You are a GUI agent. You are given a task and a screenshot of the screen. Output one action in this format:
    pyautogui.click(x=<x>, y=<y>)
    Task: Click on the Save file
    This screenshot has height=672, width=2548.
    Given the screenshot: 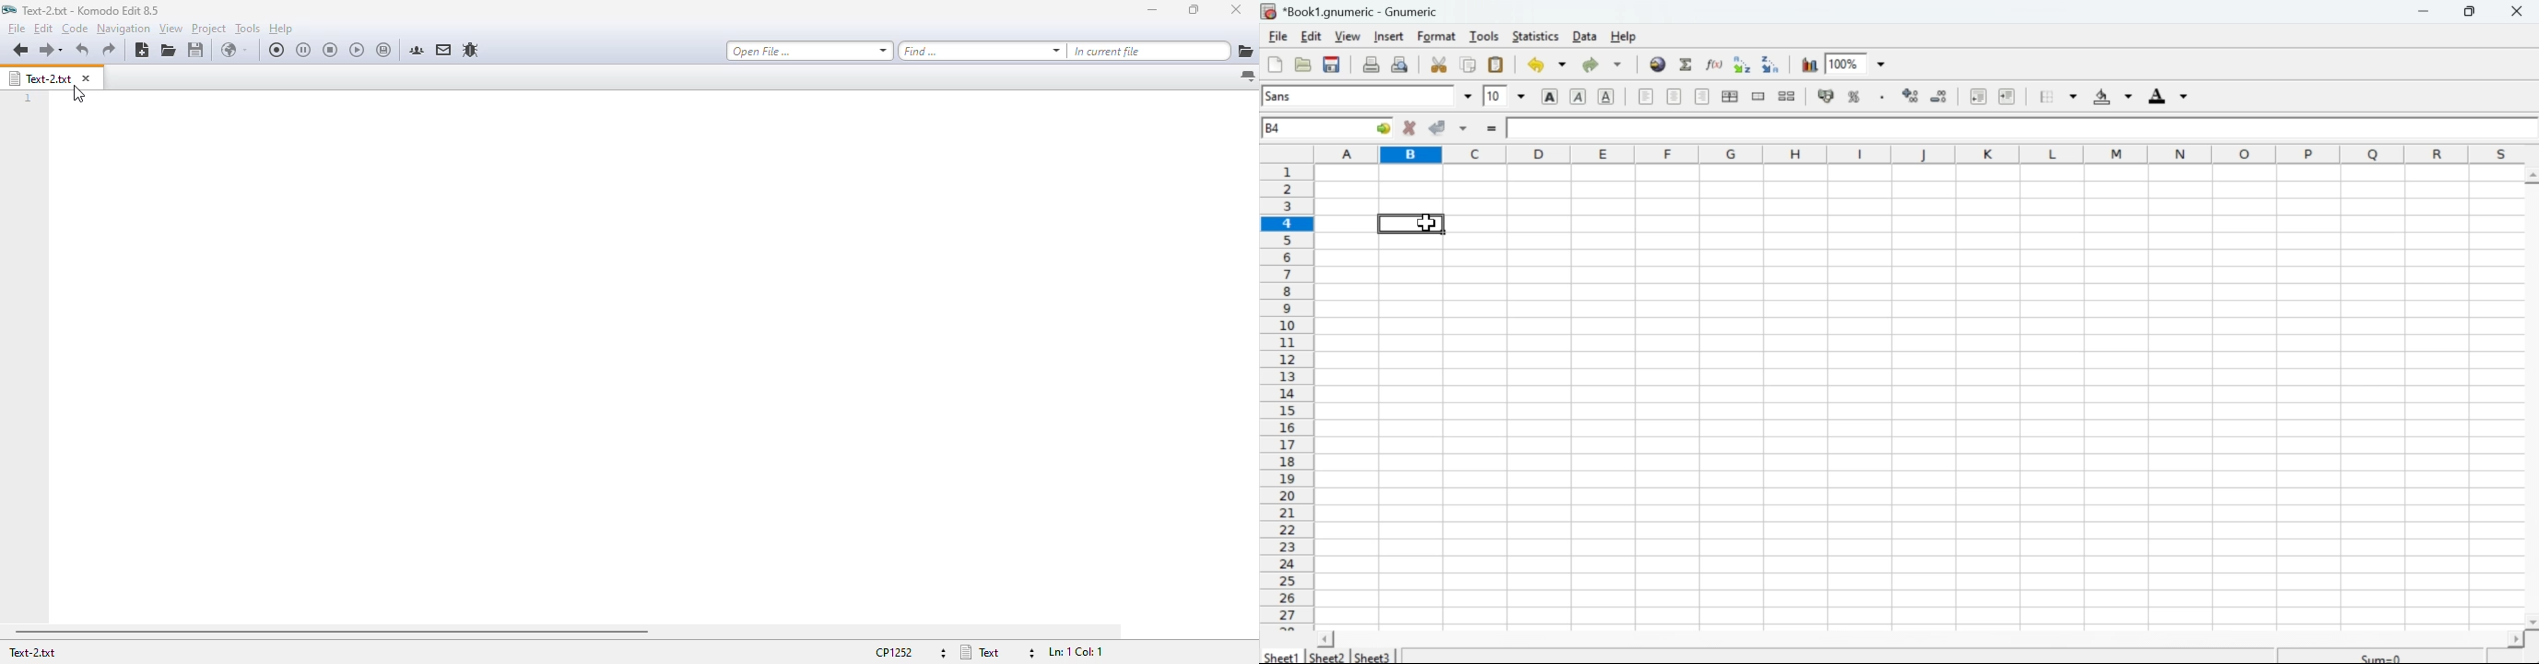 What is the action you would take?
    pyautogui.click(x=1332, y=66)
    